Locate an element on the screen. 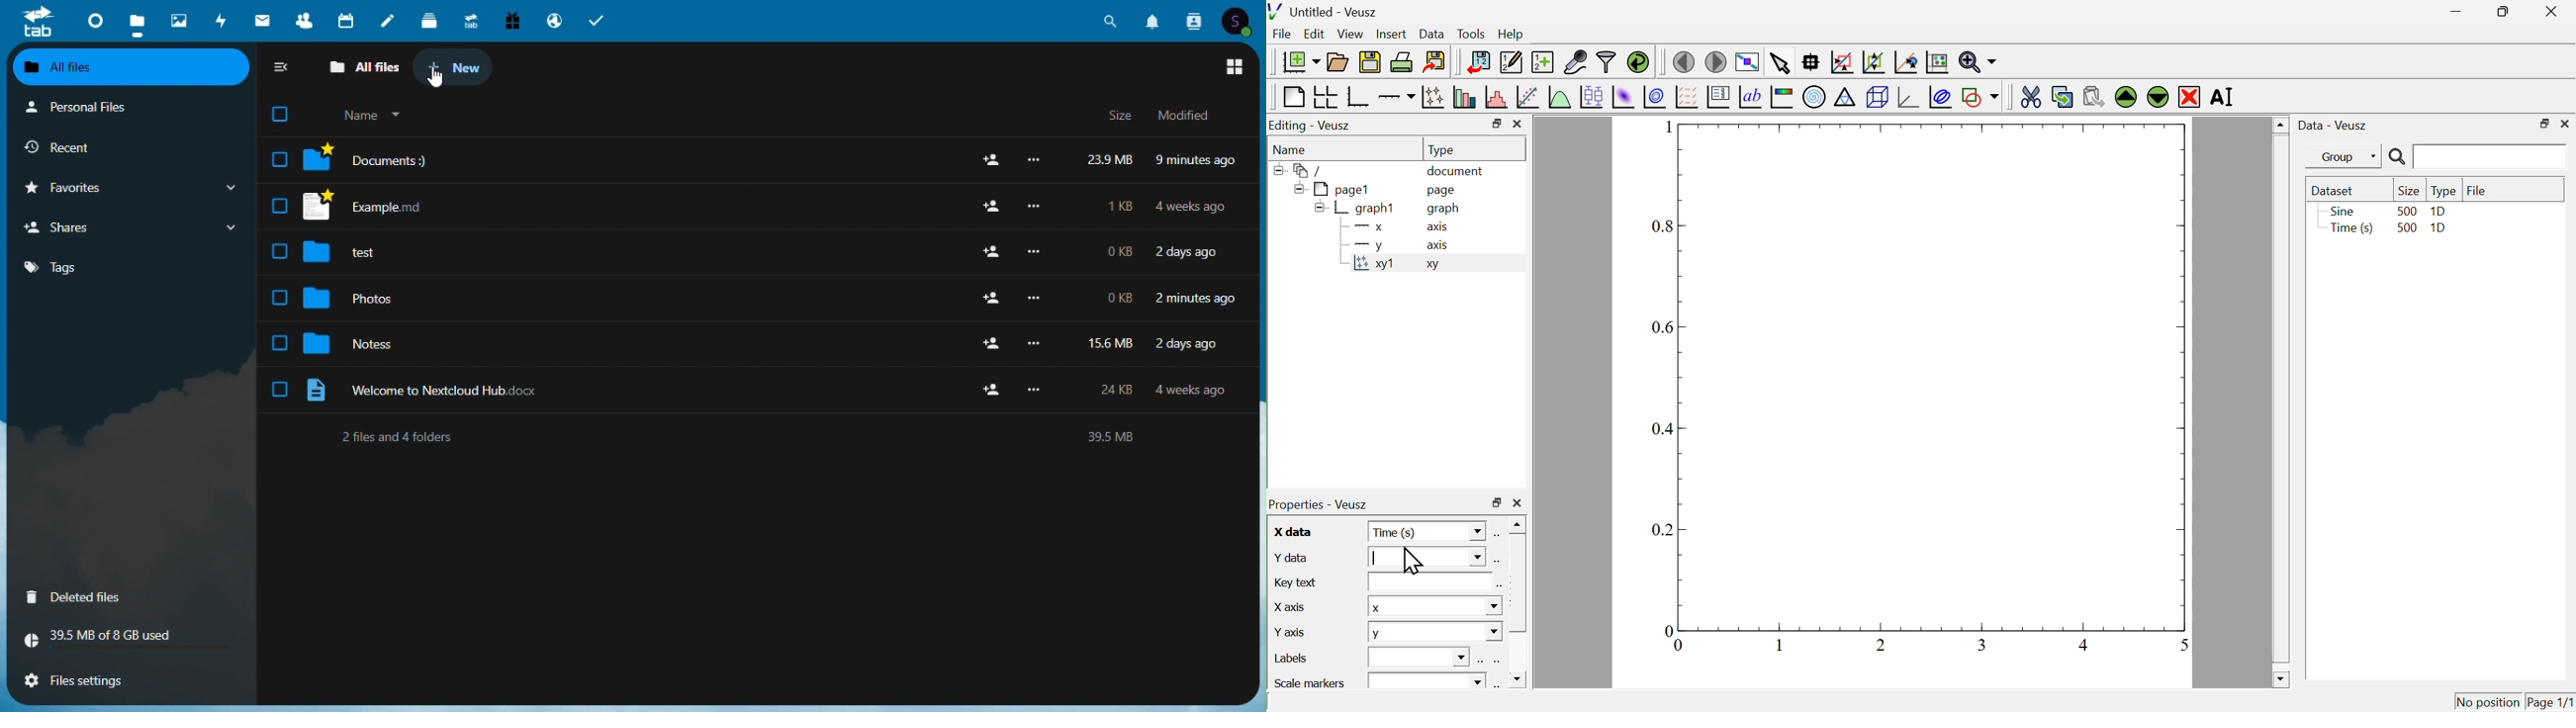  cut the selected widget is located at coordinates (2028, 95).